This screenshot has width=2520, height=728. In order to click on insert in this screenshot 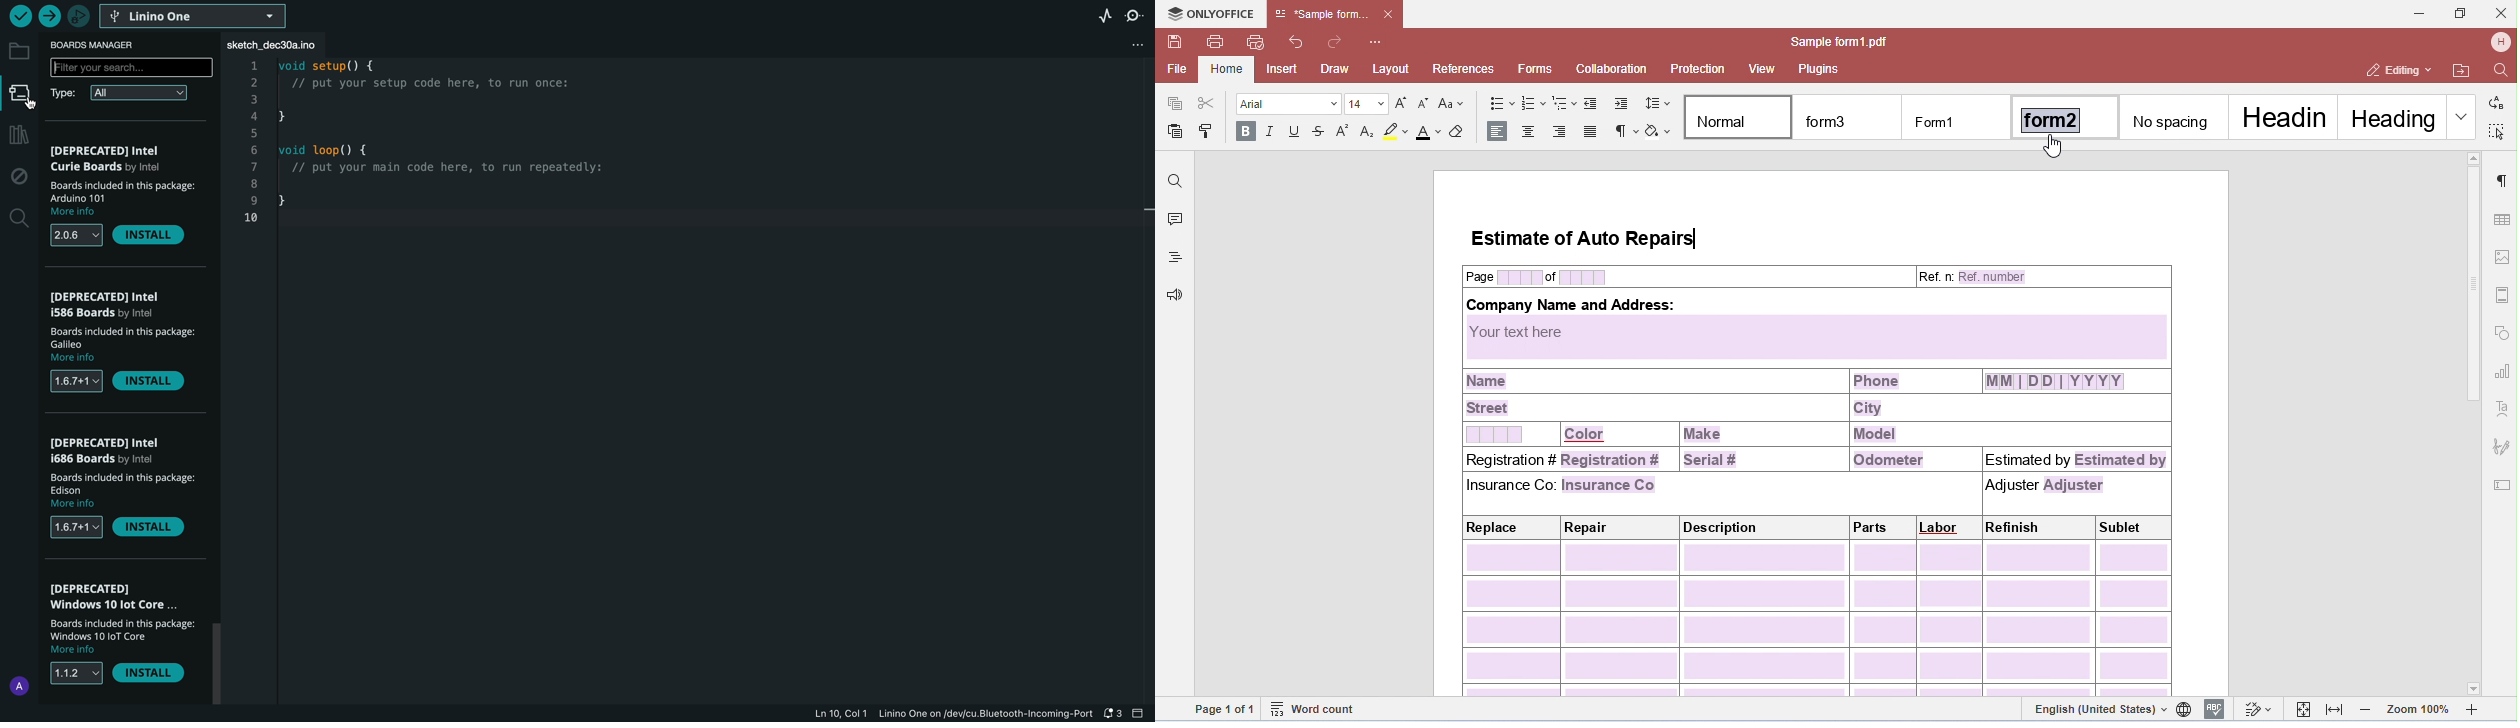, I will do `click(1283, 69)`.